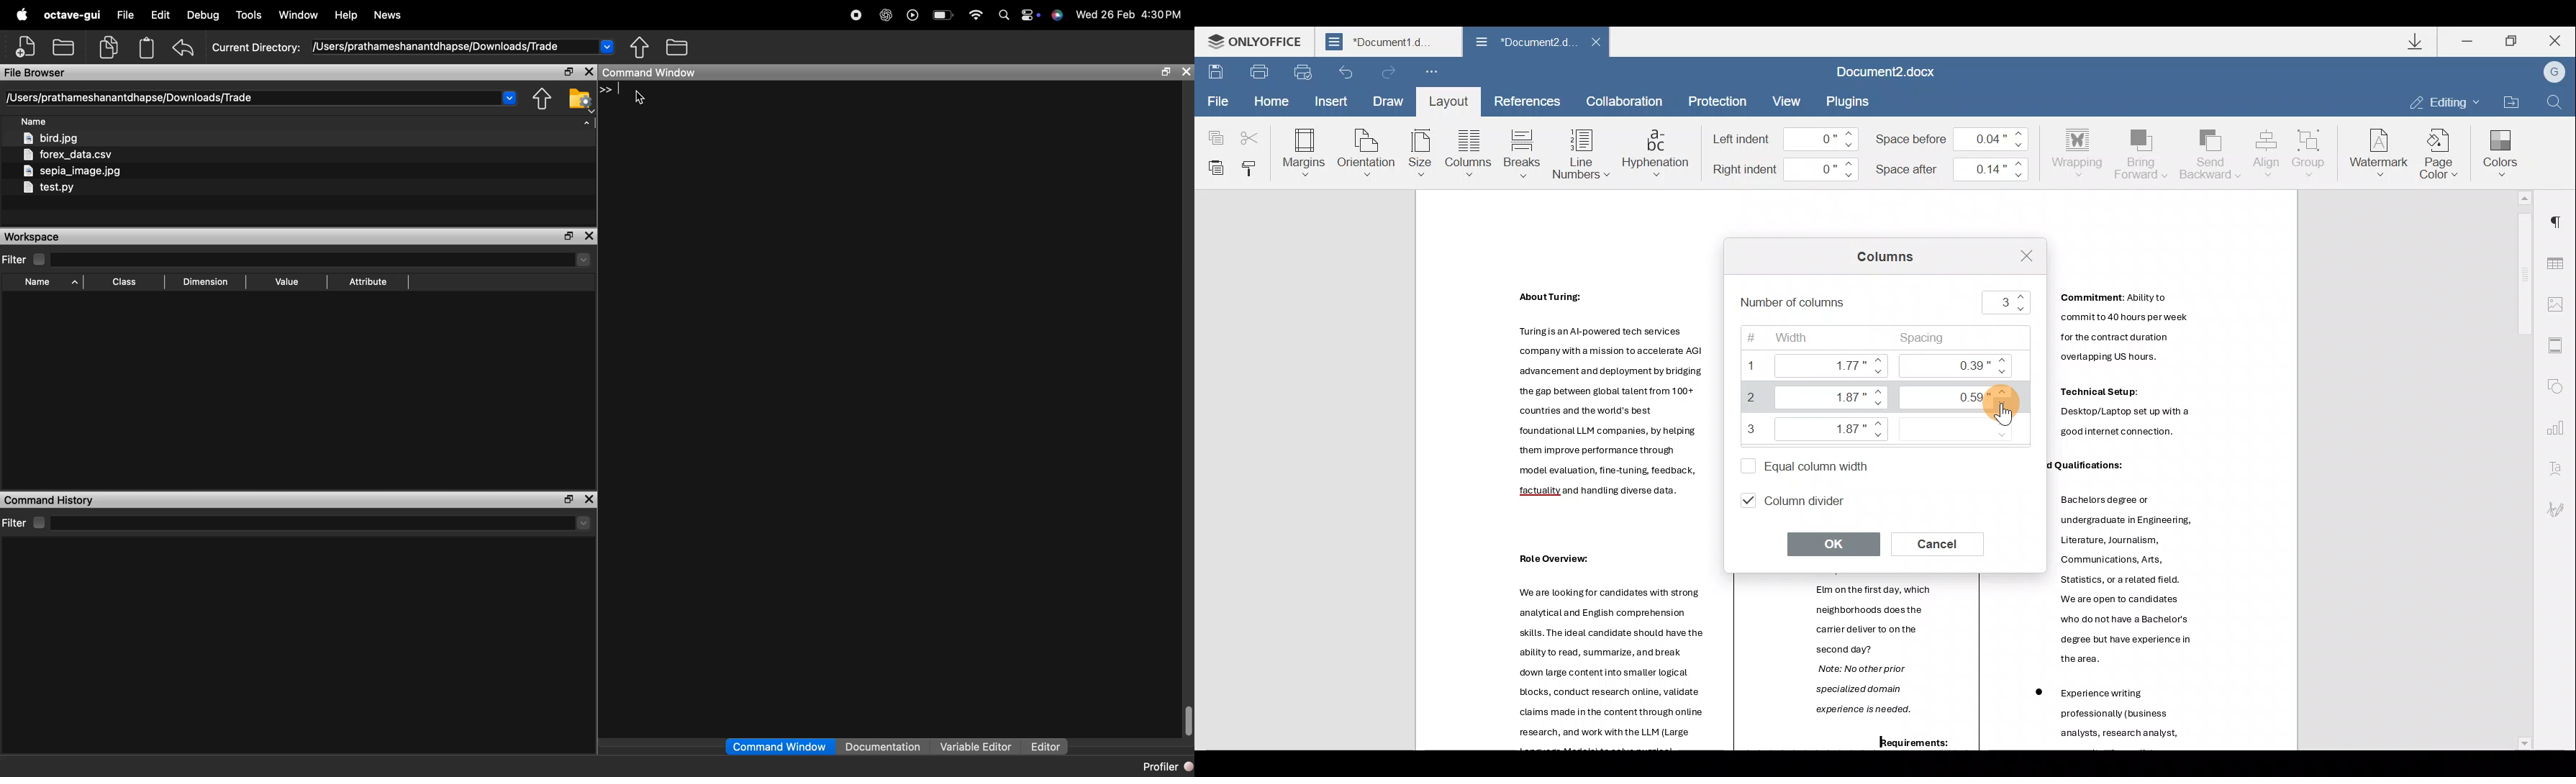  What do you see at coordinates (2442, 151) in the screenshot?
I see `Page color` at bounding box center [2442, 151].